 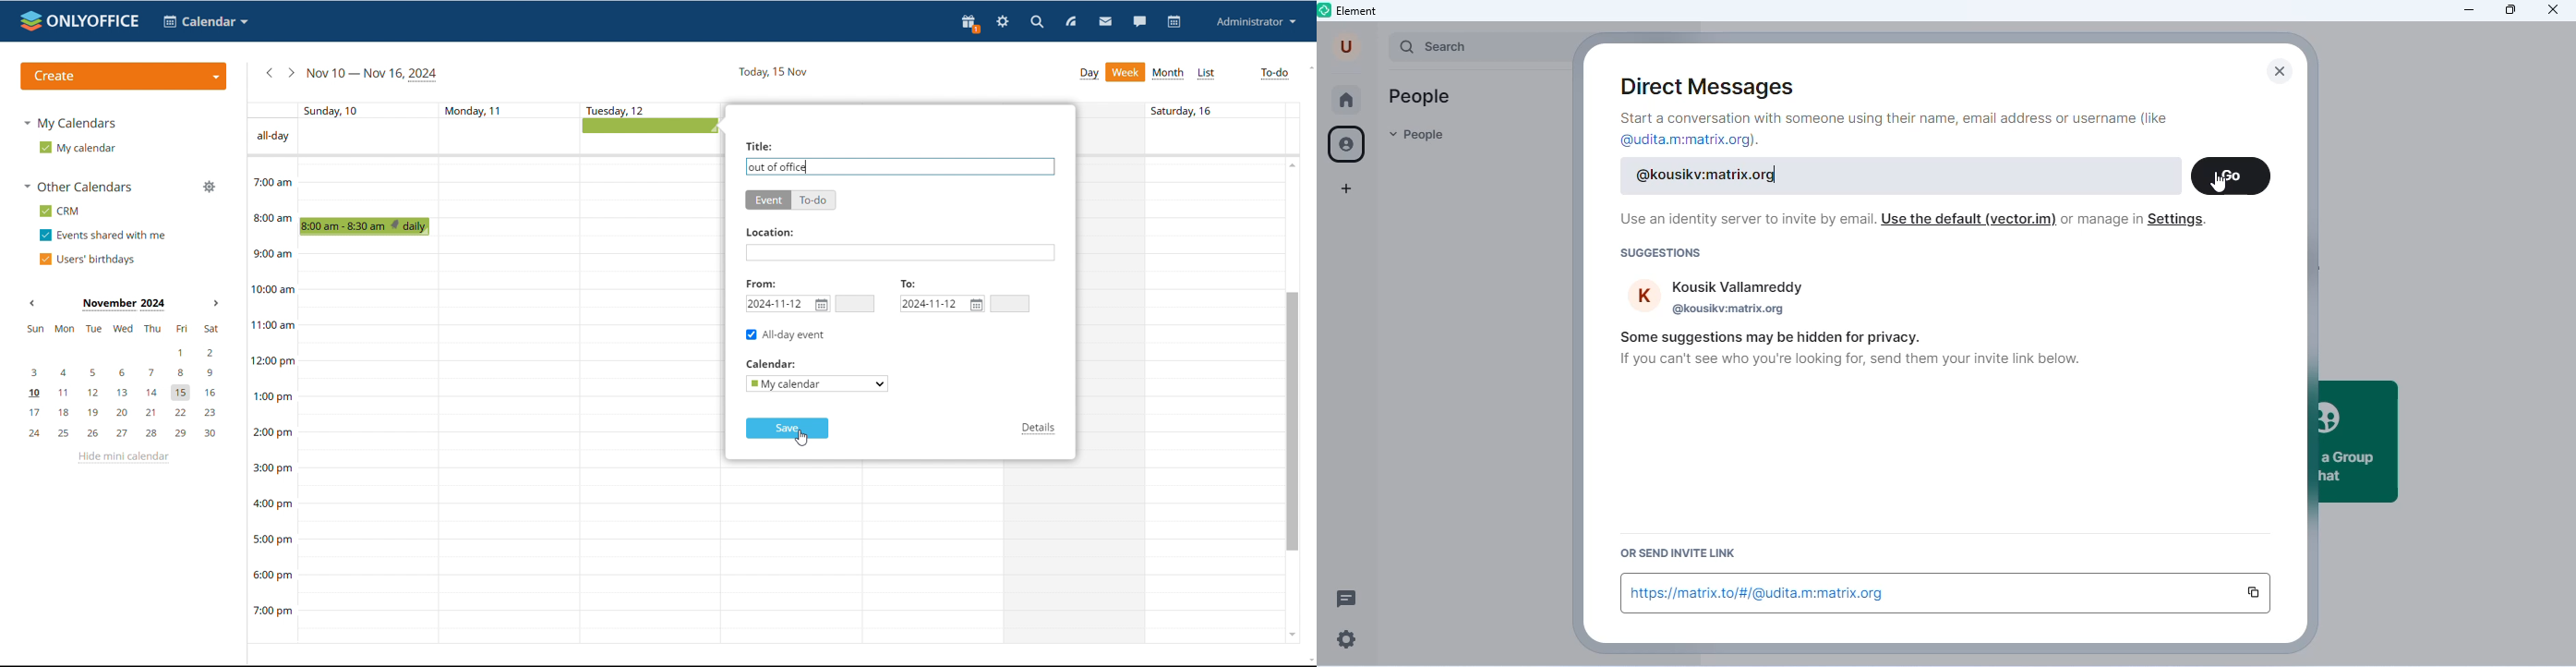 I want to click on details, so click(x=1038, y=429).